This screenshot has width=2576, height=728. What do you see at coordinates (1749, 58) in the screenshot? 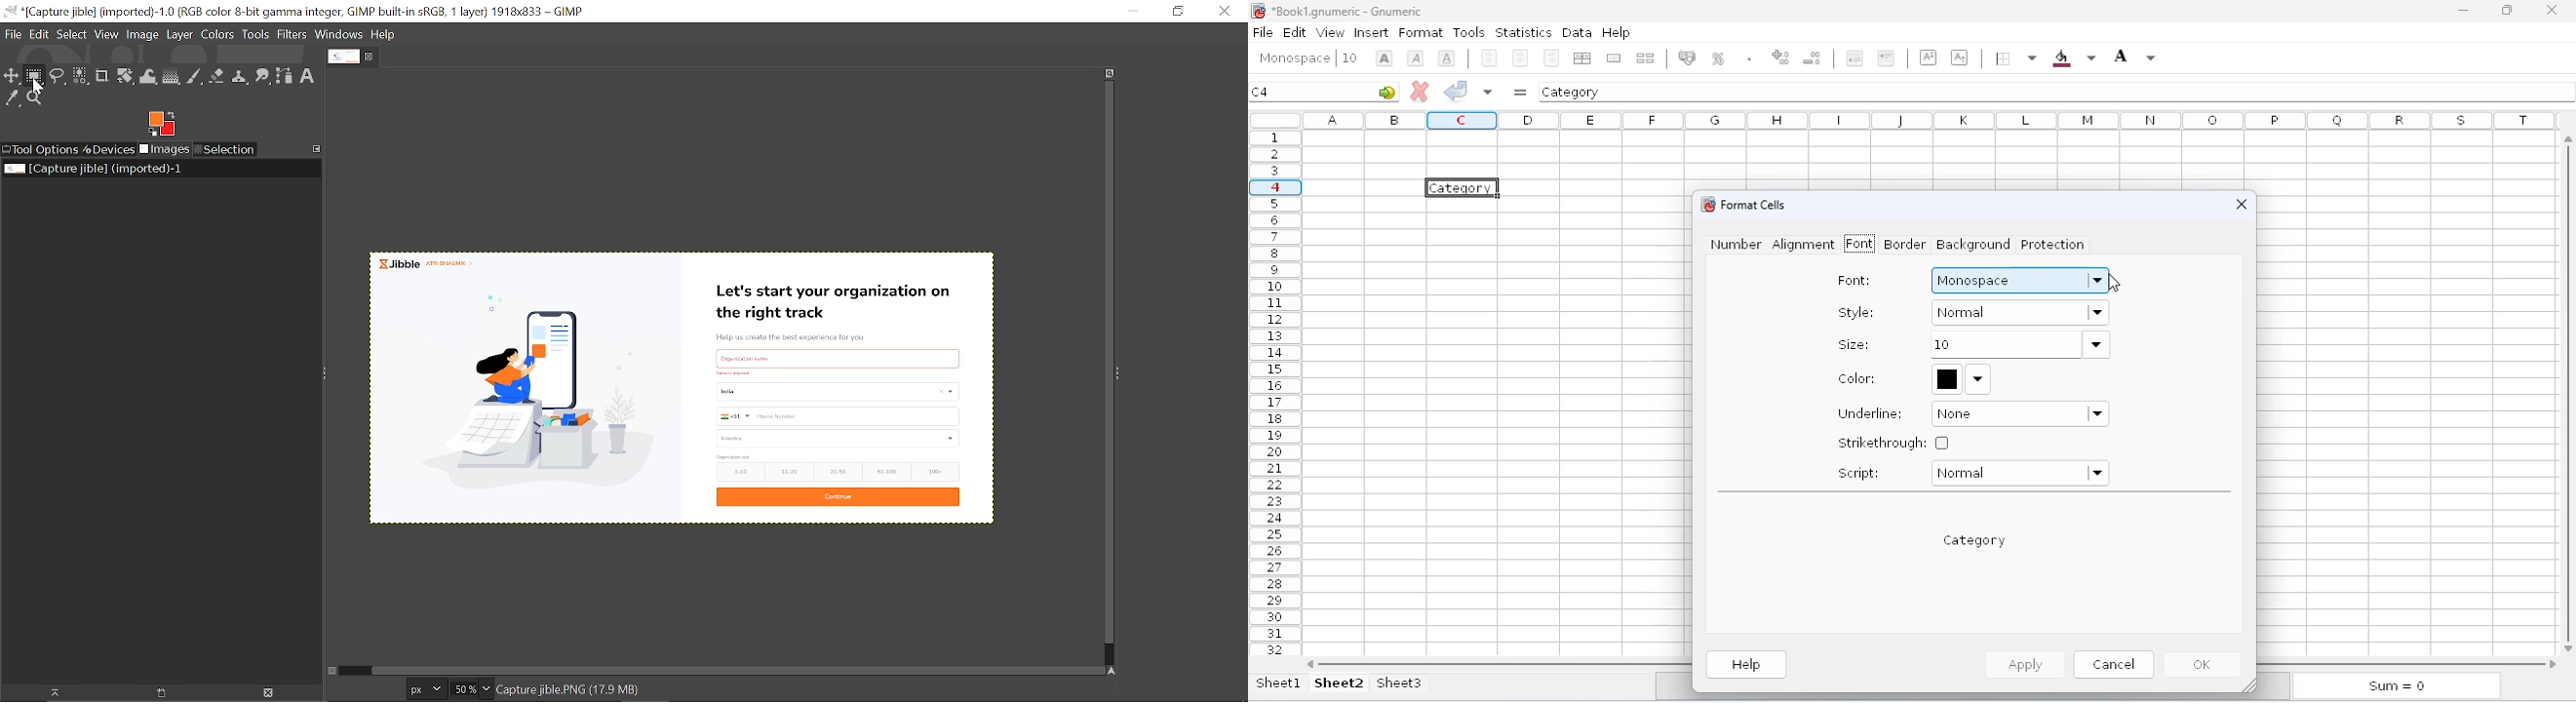
I see `set the format of the selected cells to include a thousands separator` at bounding box center [1749, 58].